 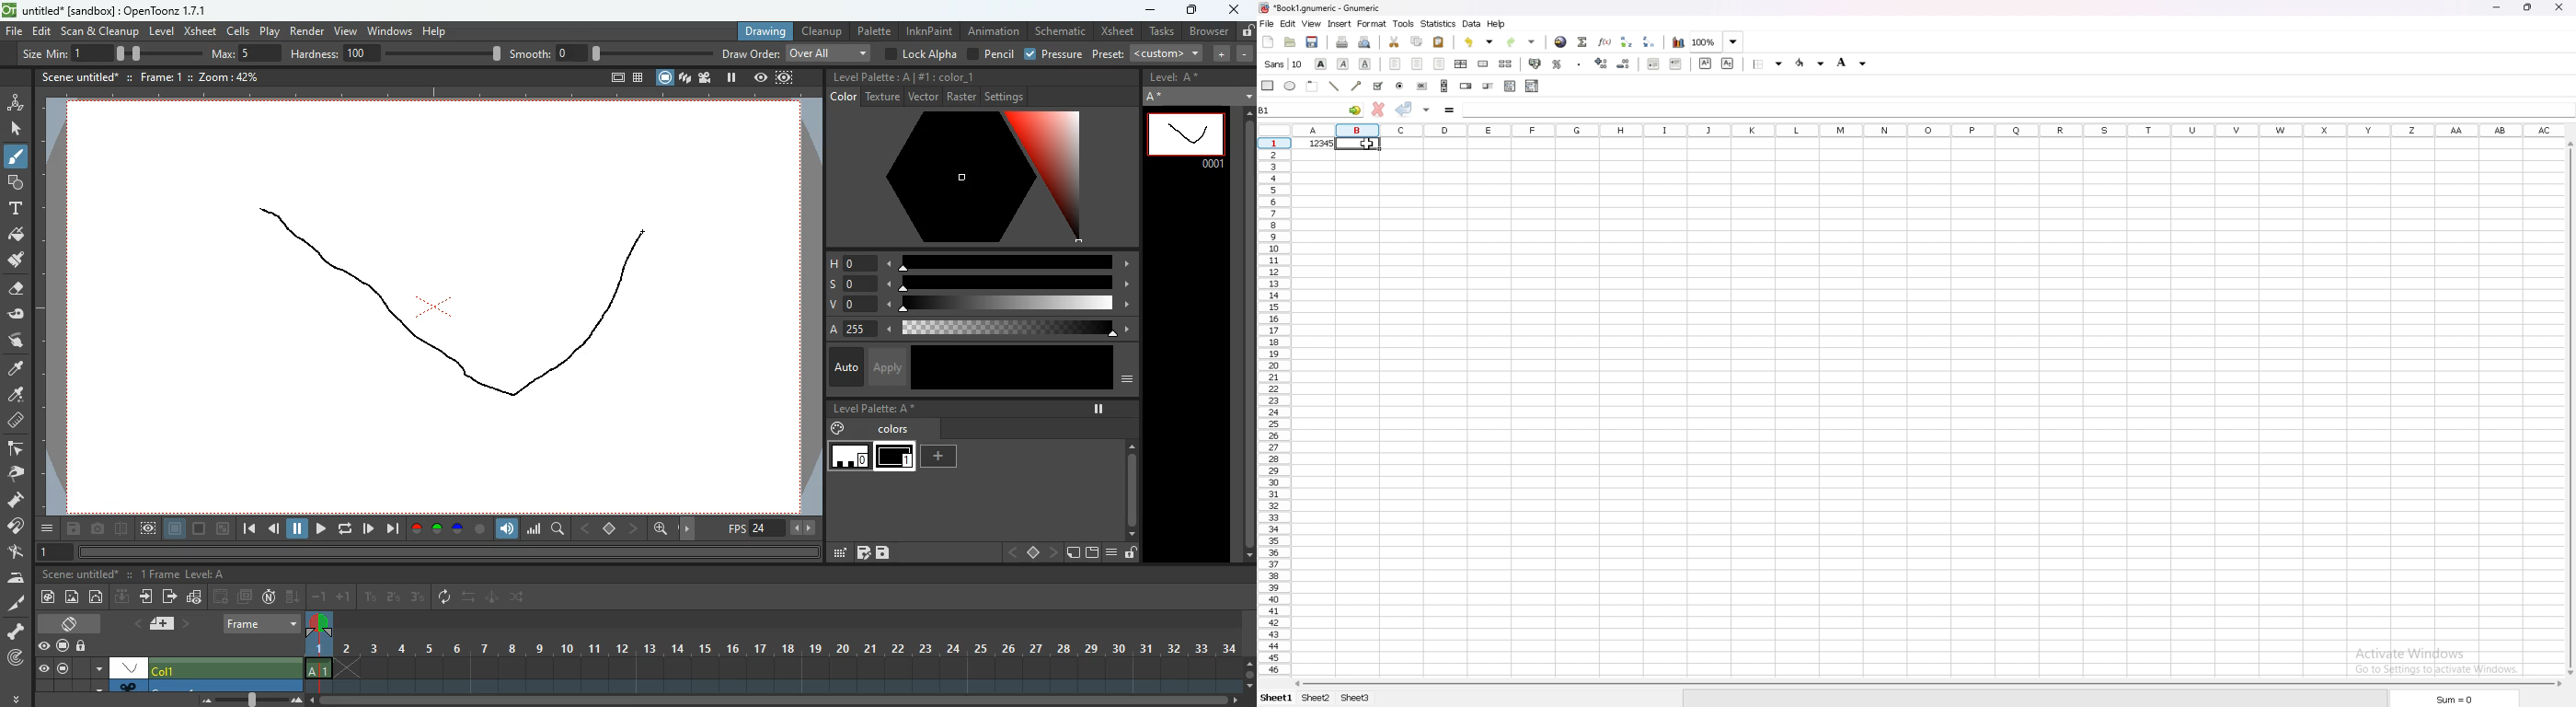 What do you see at coordinates (201, 529) in the screenshot?
I see `color` at bounding box center [201, 529].